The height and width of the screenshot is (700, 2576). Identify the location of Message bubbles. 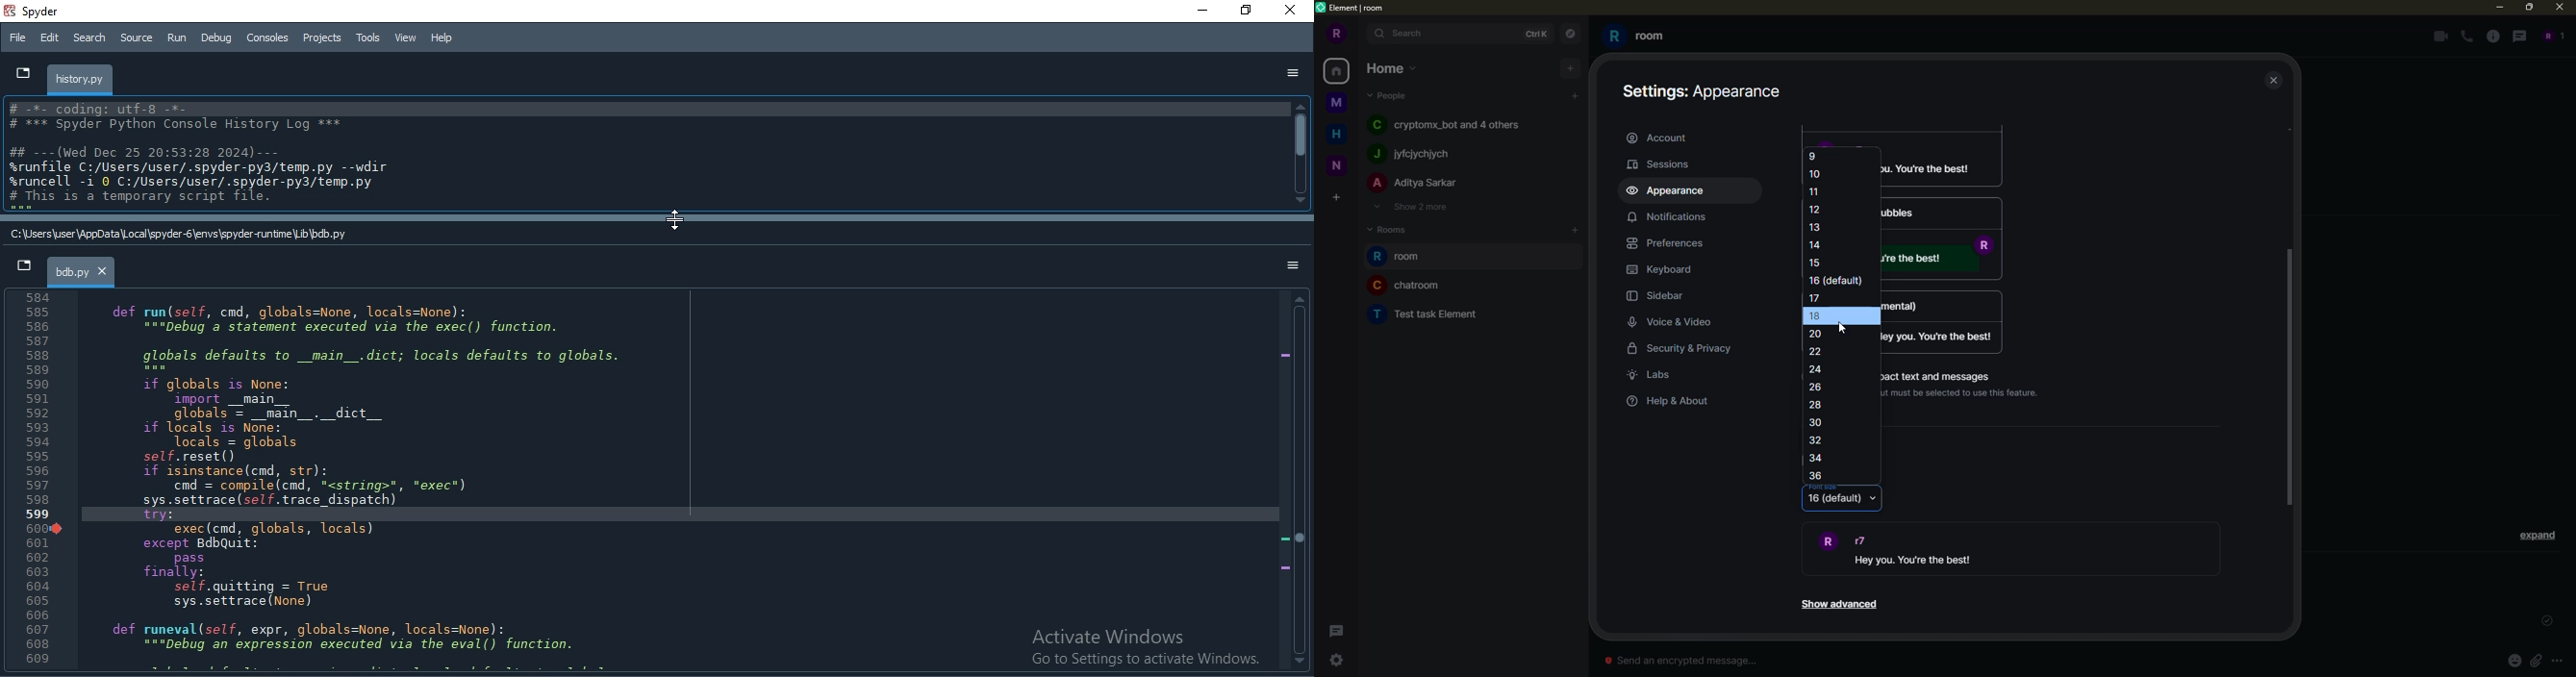
(1940, 212).